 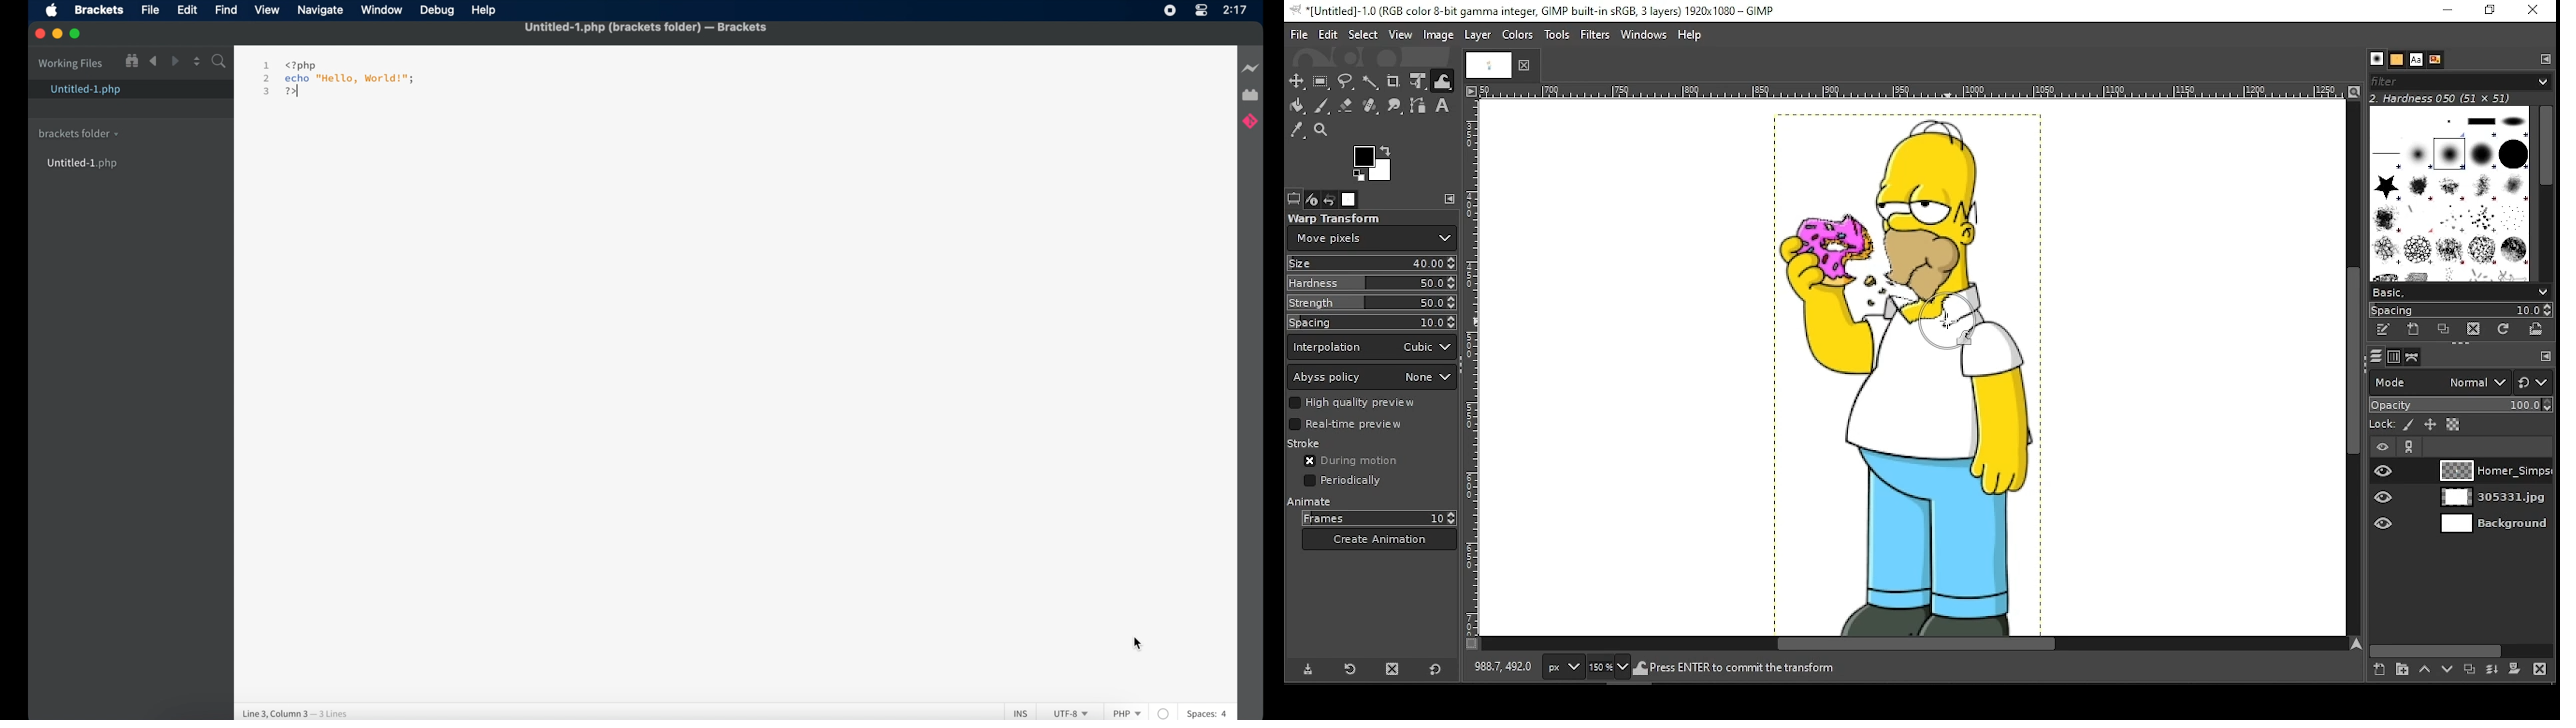 I want to click on vertical scale, so click(x=1471, y=368).